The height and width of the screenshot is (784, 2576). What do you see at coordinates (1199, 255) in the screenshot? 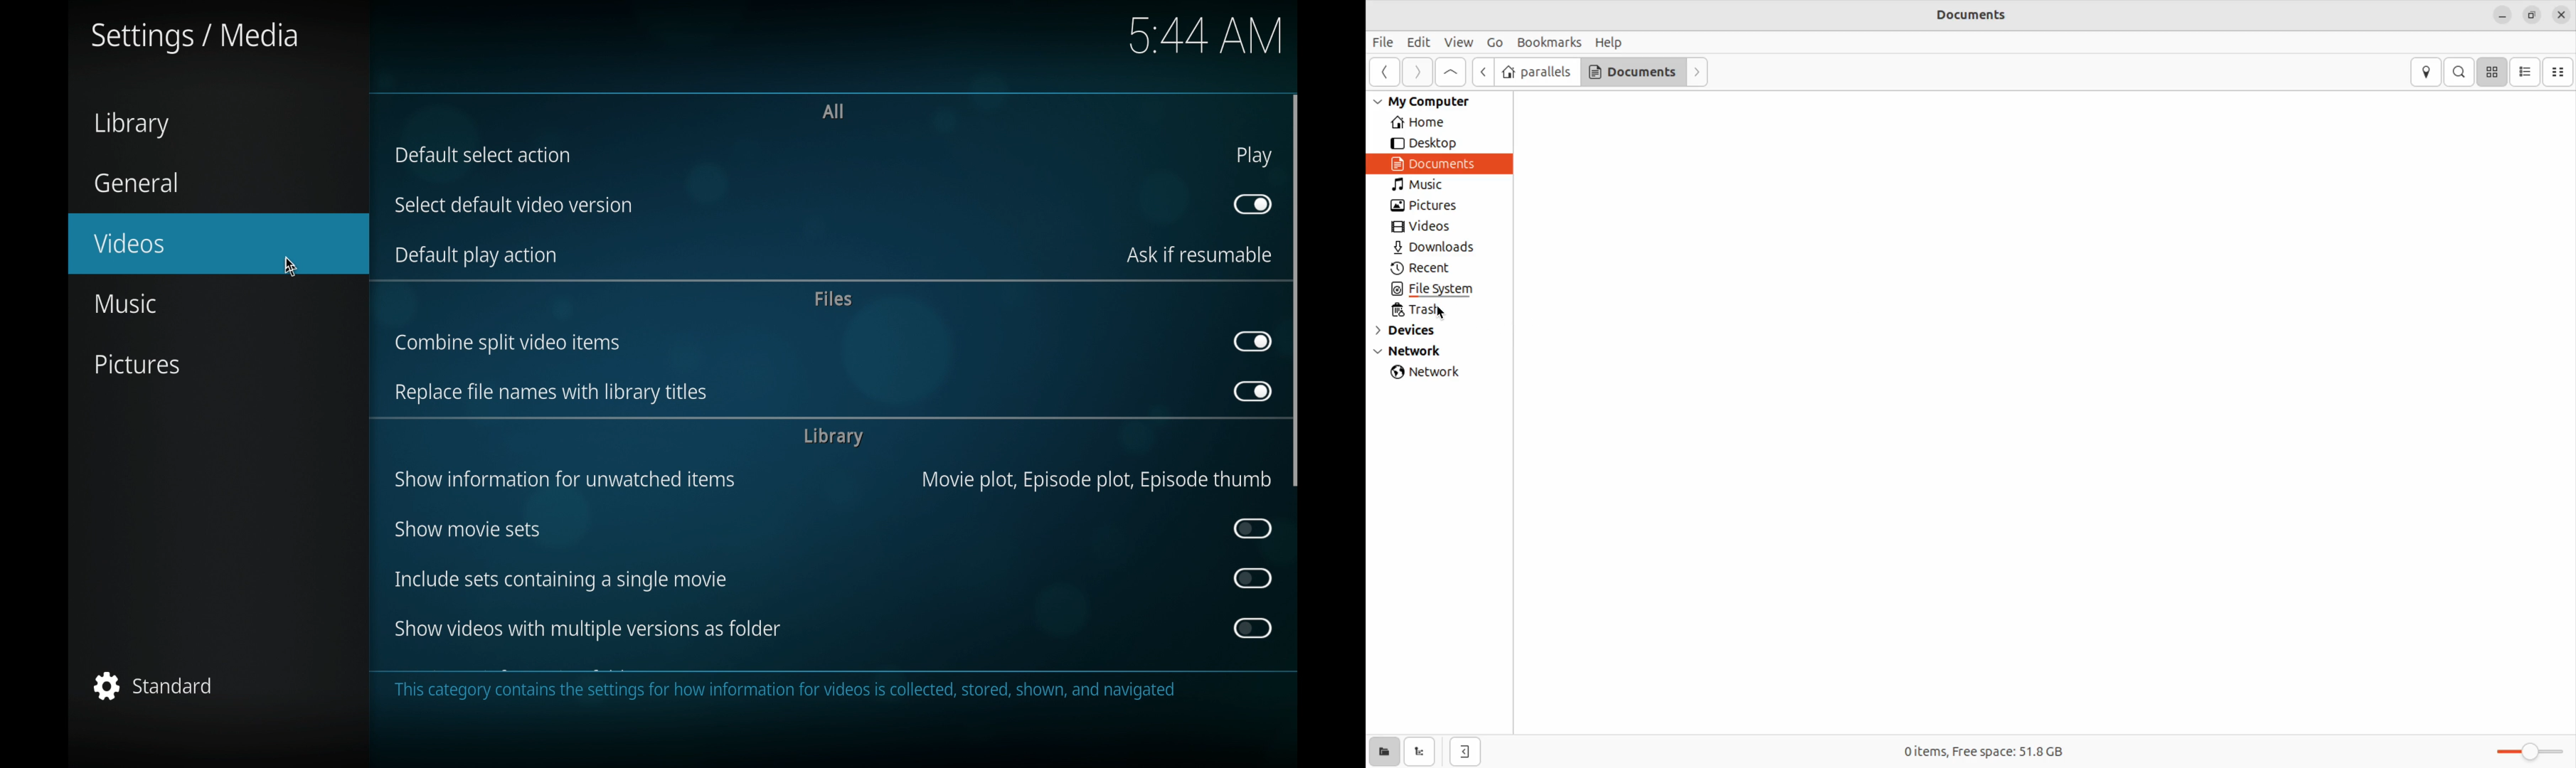
I see `ask if resumable` at bounding box center [1199, 255].